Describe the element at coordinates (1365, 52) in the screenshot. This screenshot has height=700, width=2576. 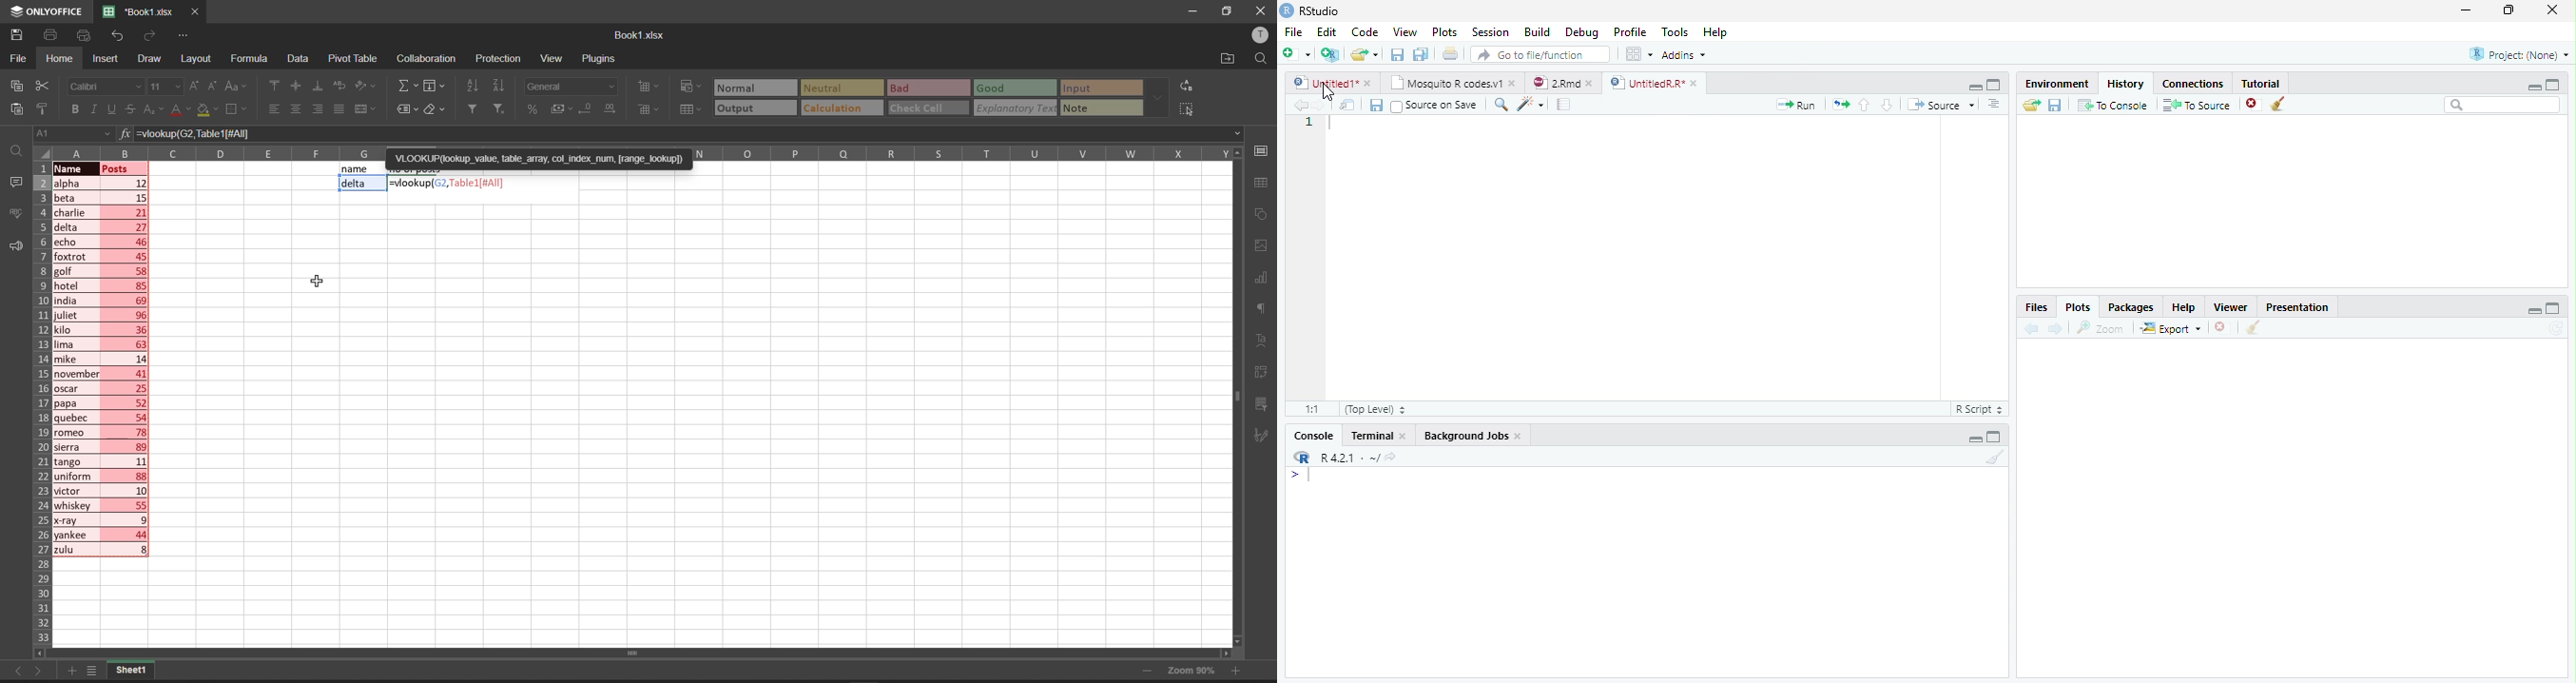
I see `Open Folder` at that location.